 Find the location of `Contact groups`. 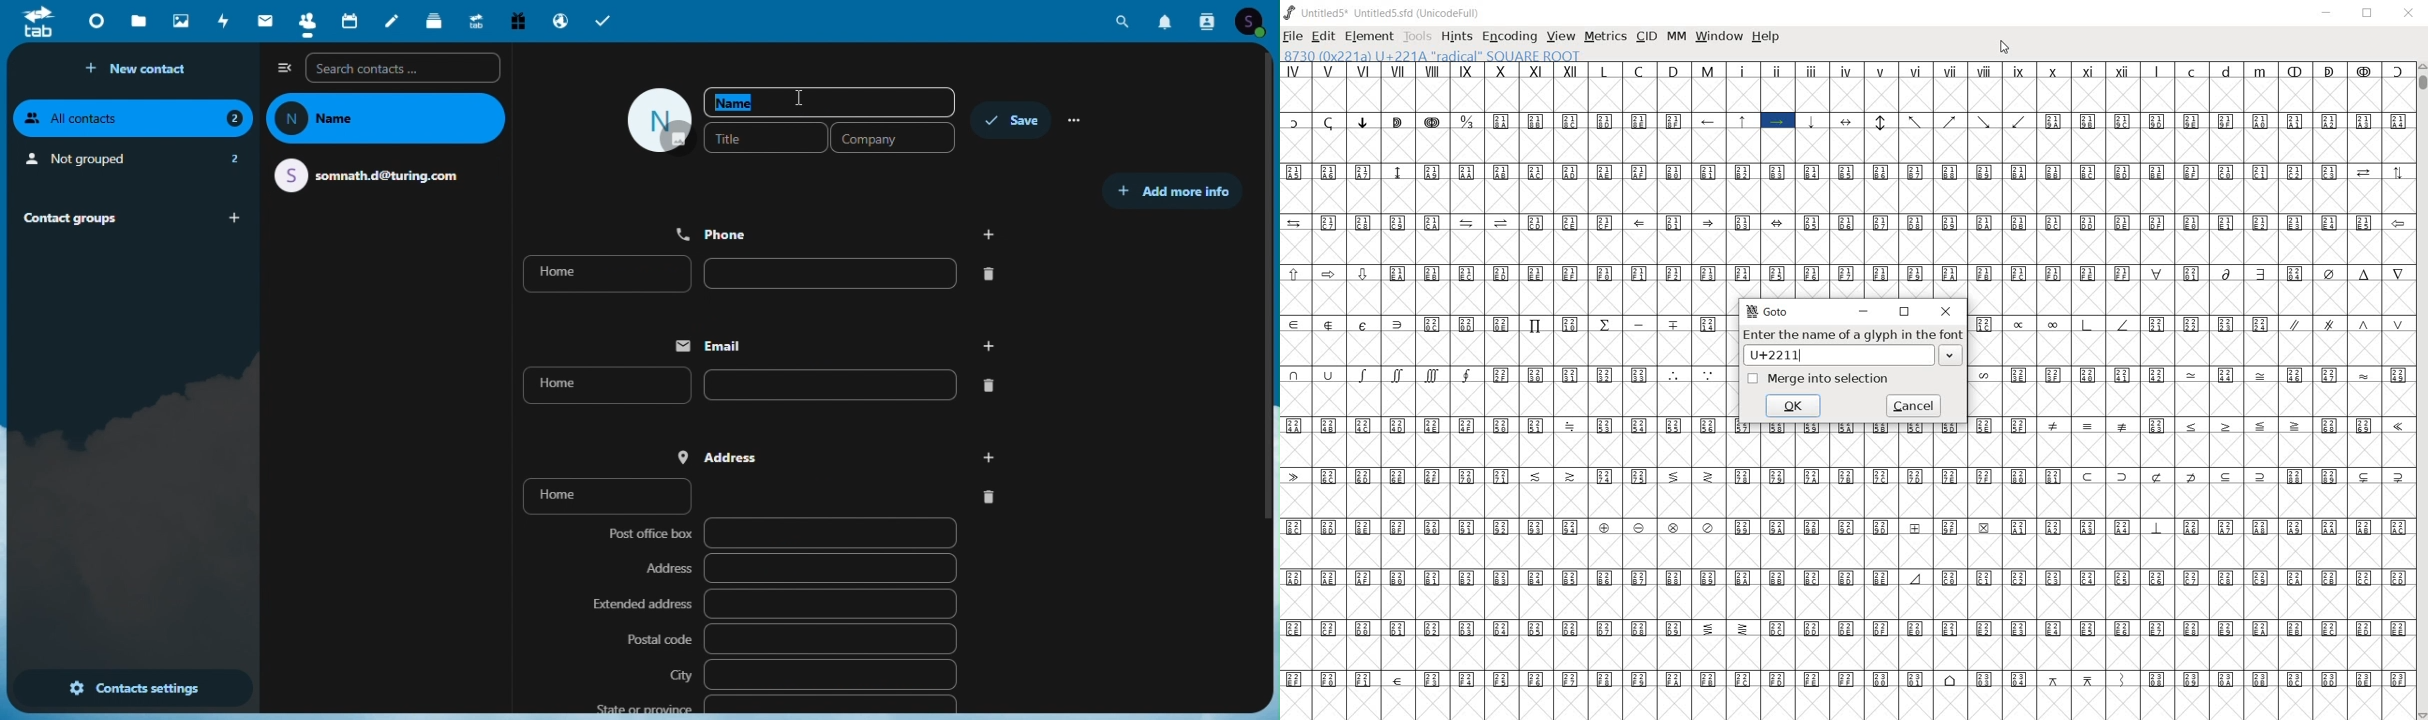

Contact groups is located at coordinates (106, 217).